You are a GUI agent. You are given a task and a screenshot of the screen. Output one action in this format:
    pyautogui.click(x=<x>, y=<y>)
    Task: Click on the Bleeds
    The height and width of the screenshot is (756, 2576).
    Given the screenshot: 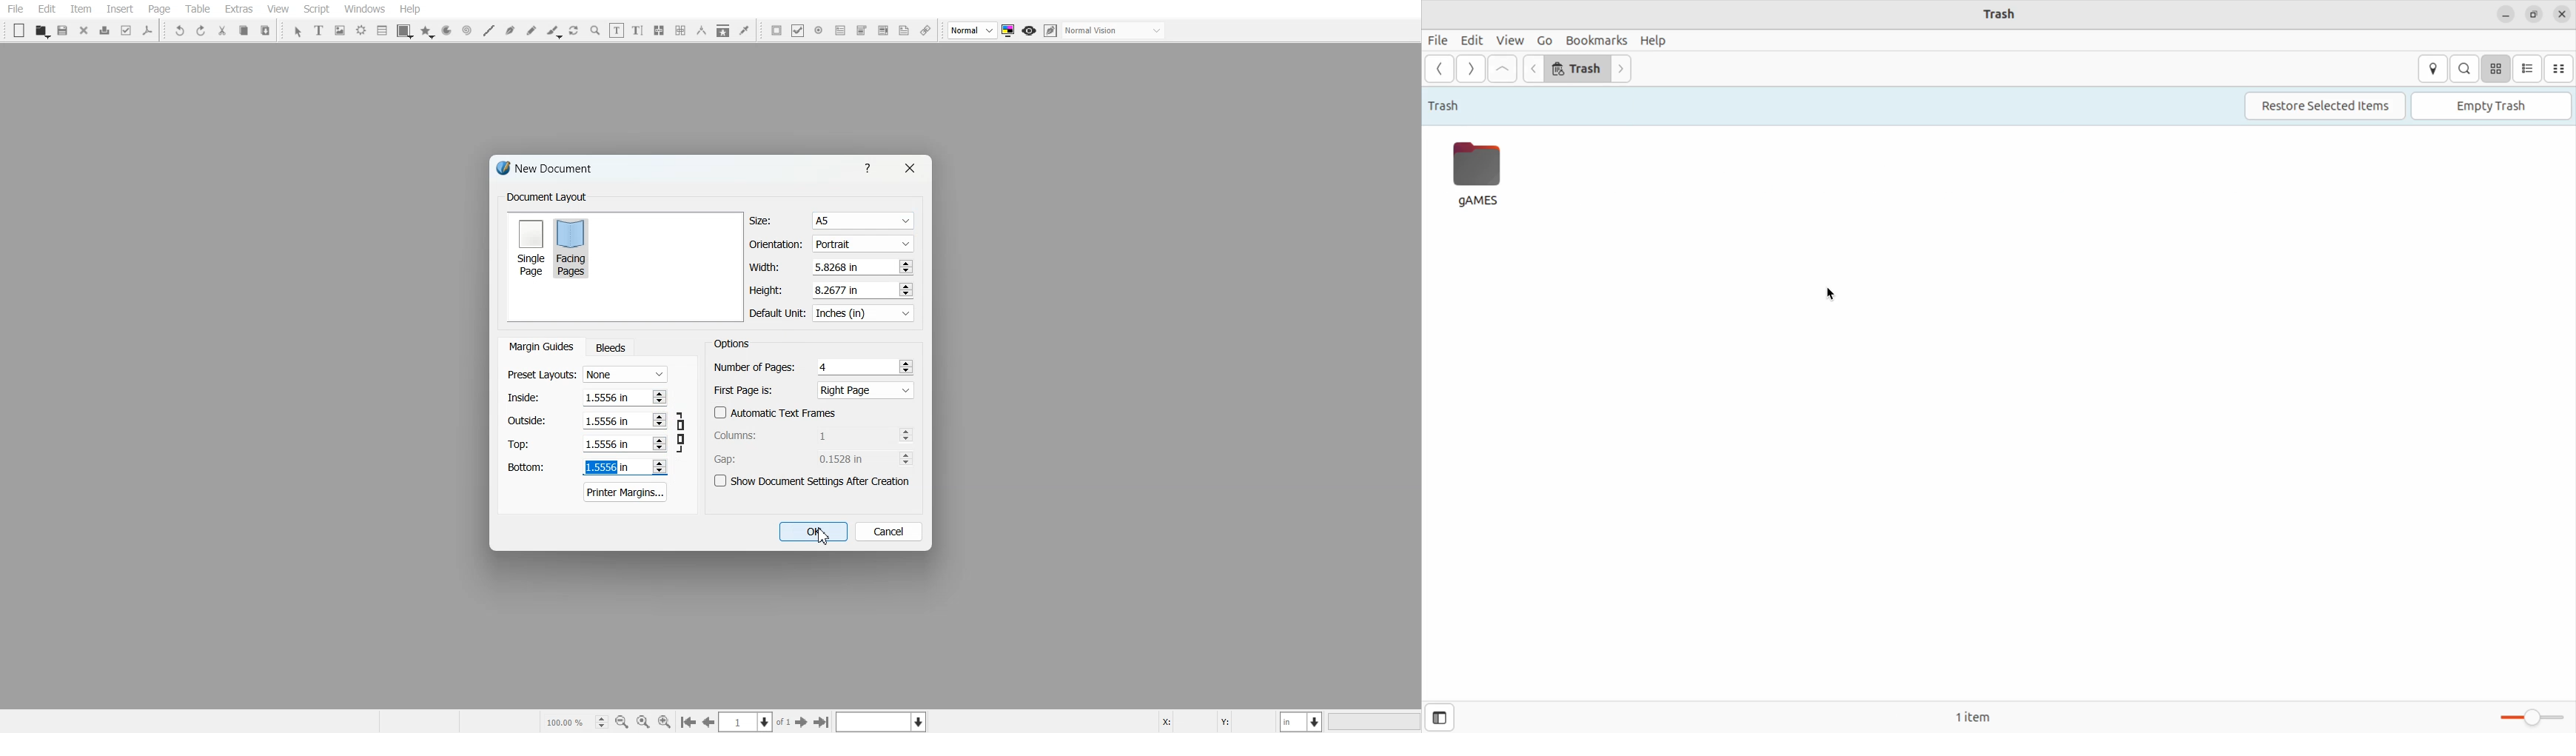 What is the action you would take?
    pyautogui.click(x=610, y=347)
    